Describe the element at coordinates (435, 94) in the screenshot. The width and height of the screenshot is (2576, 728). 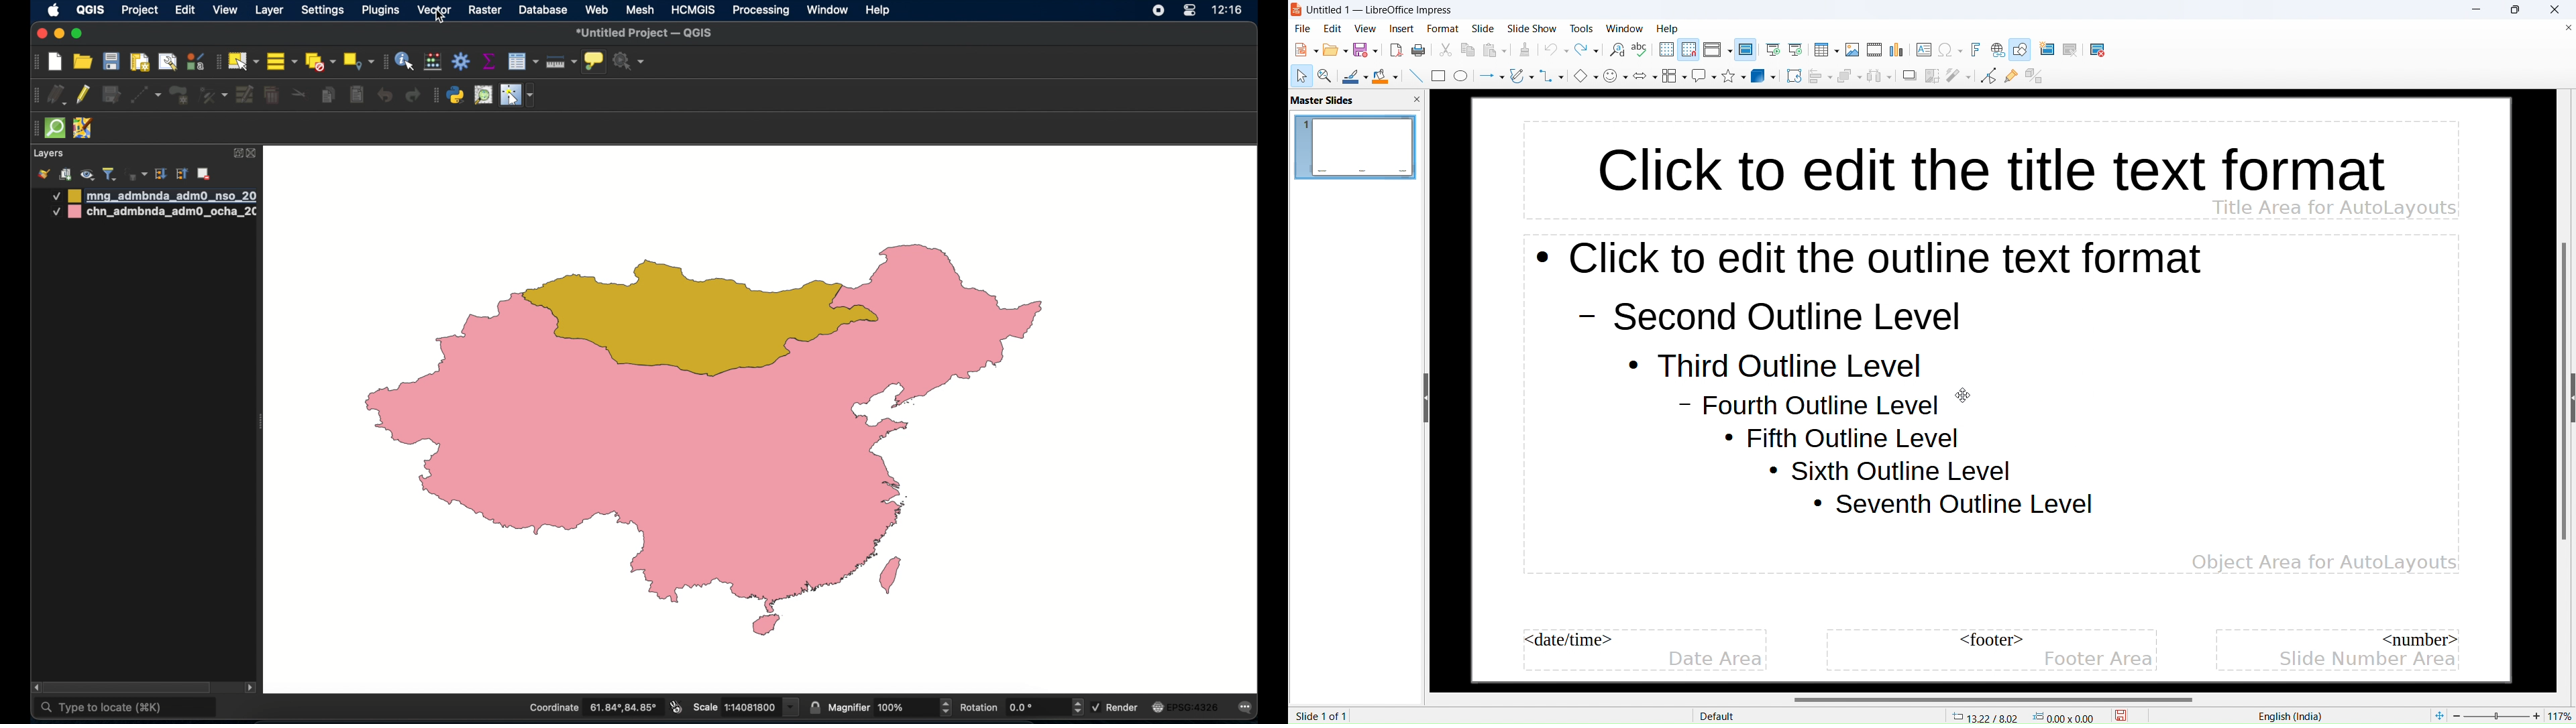
I see `plugins toolbar` at that location.